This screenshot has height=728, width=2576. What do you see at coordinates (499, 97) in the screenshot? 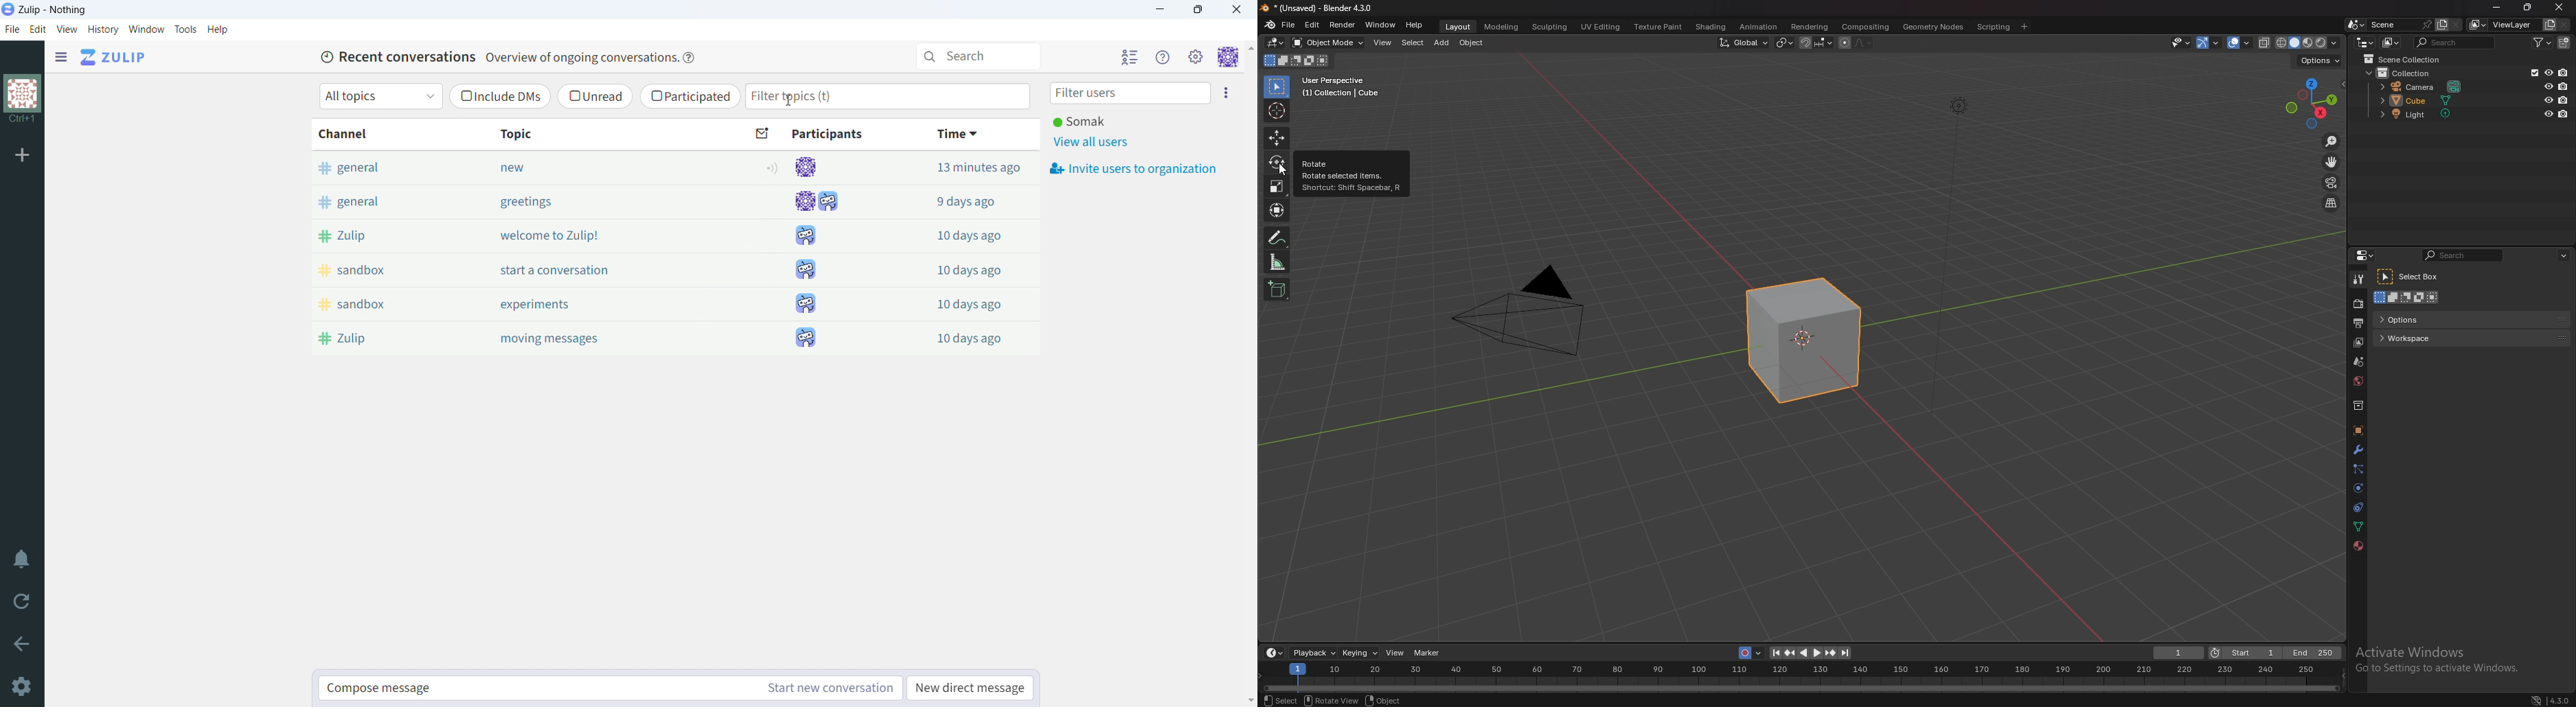
I see `include dms` at bounding box center [499, 97].